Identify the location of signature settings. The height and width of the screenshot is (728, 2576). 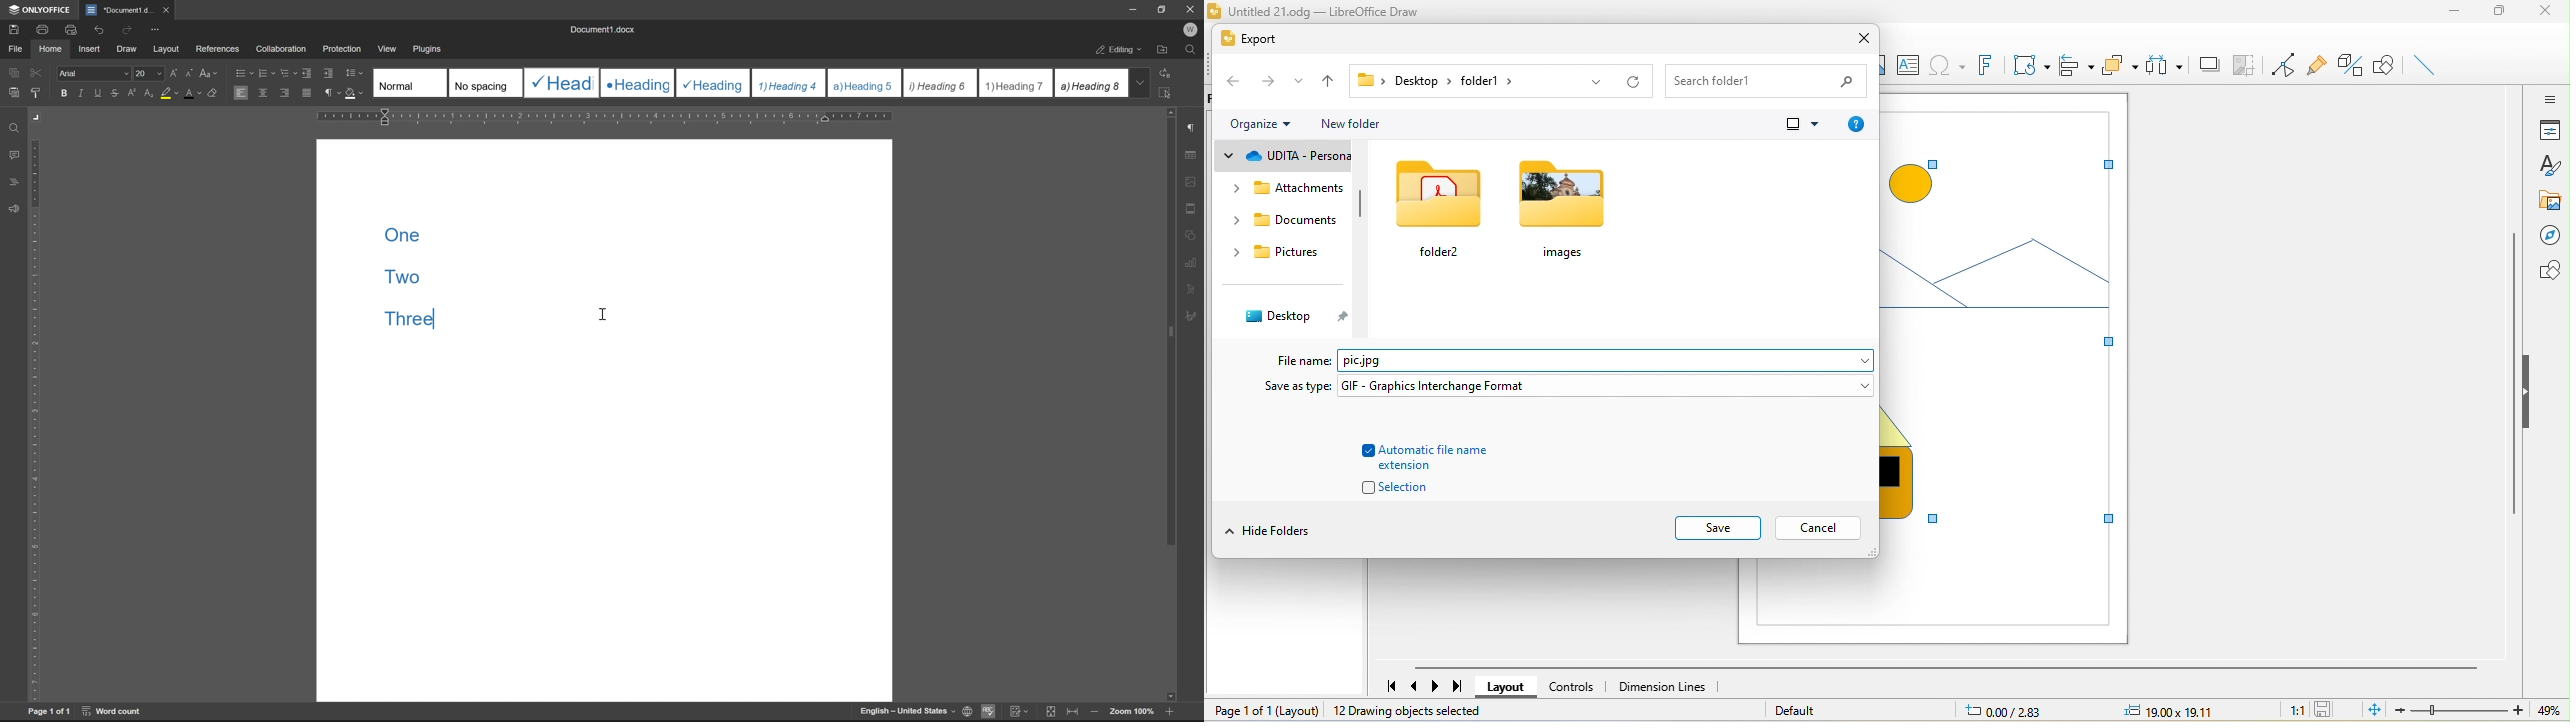
(1195, 316).